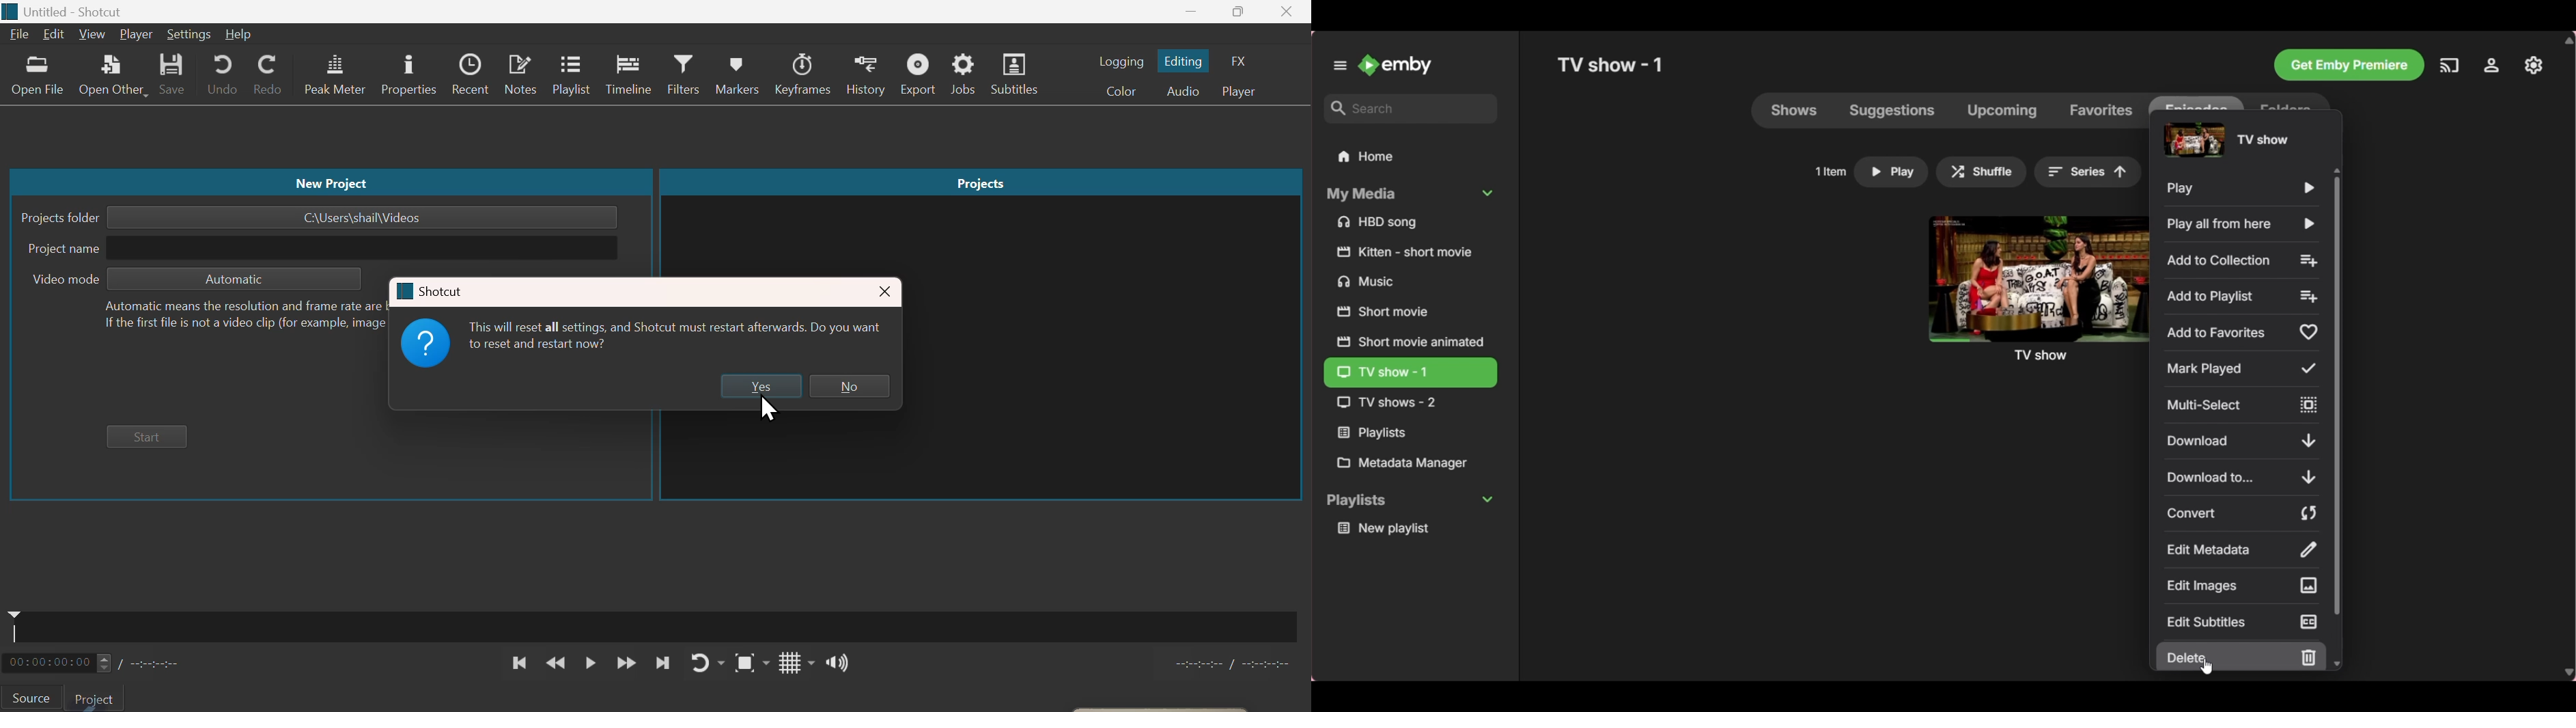  What do you see at coordinates (1407, 403) in the screenshot?
I see `TV show` at bounding box center [1407, 403].